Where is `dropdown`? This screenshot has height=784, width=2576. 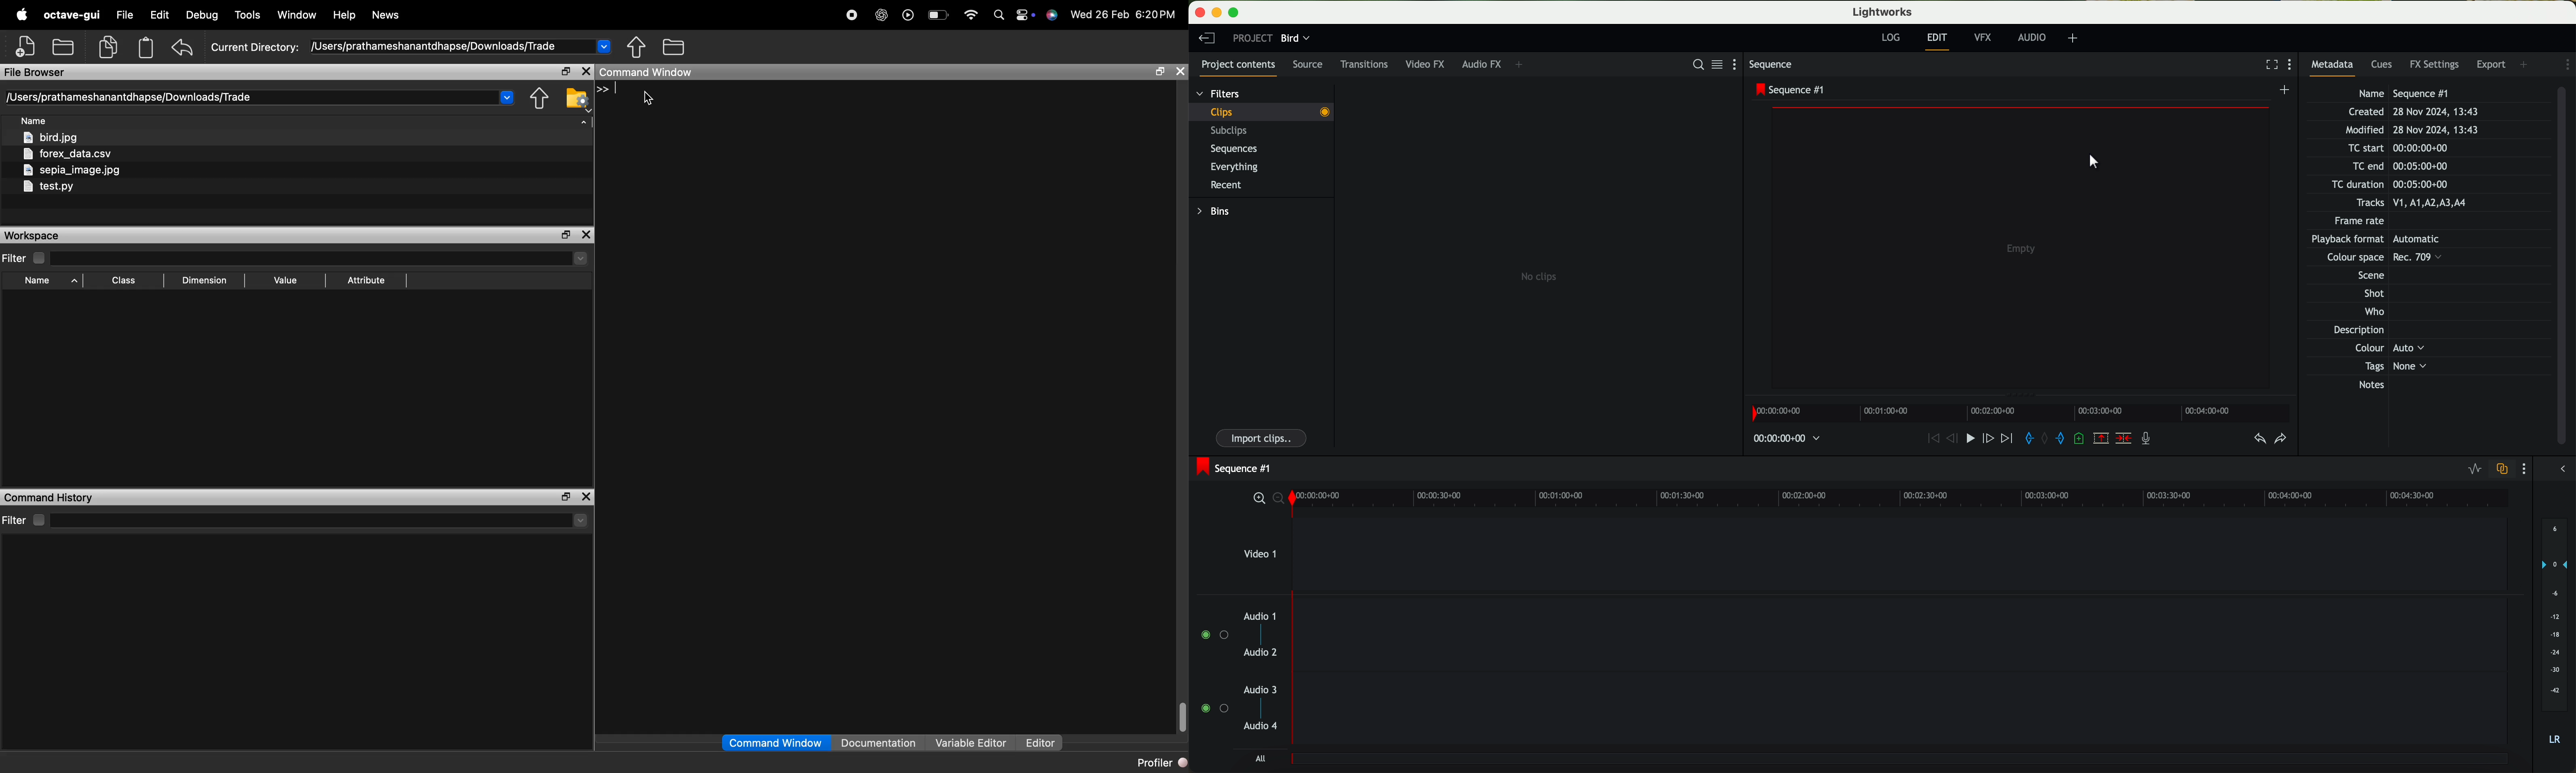 dropdown is located at coordinates (604, 46).